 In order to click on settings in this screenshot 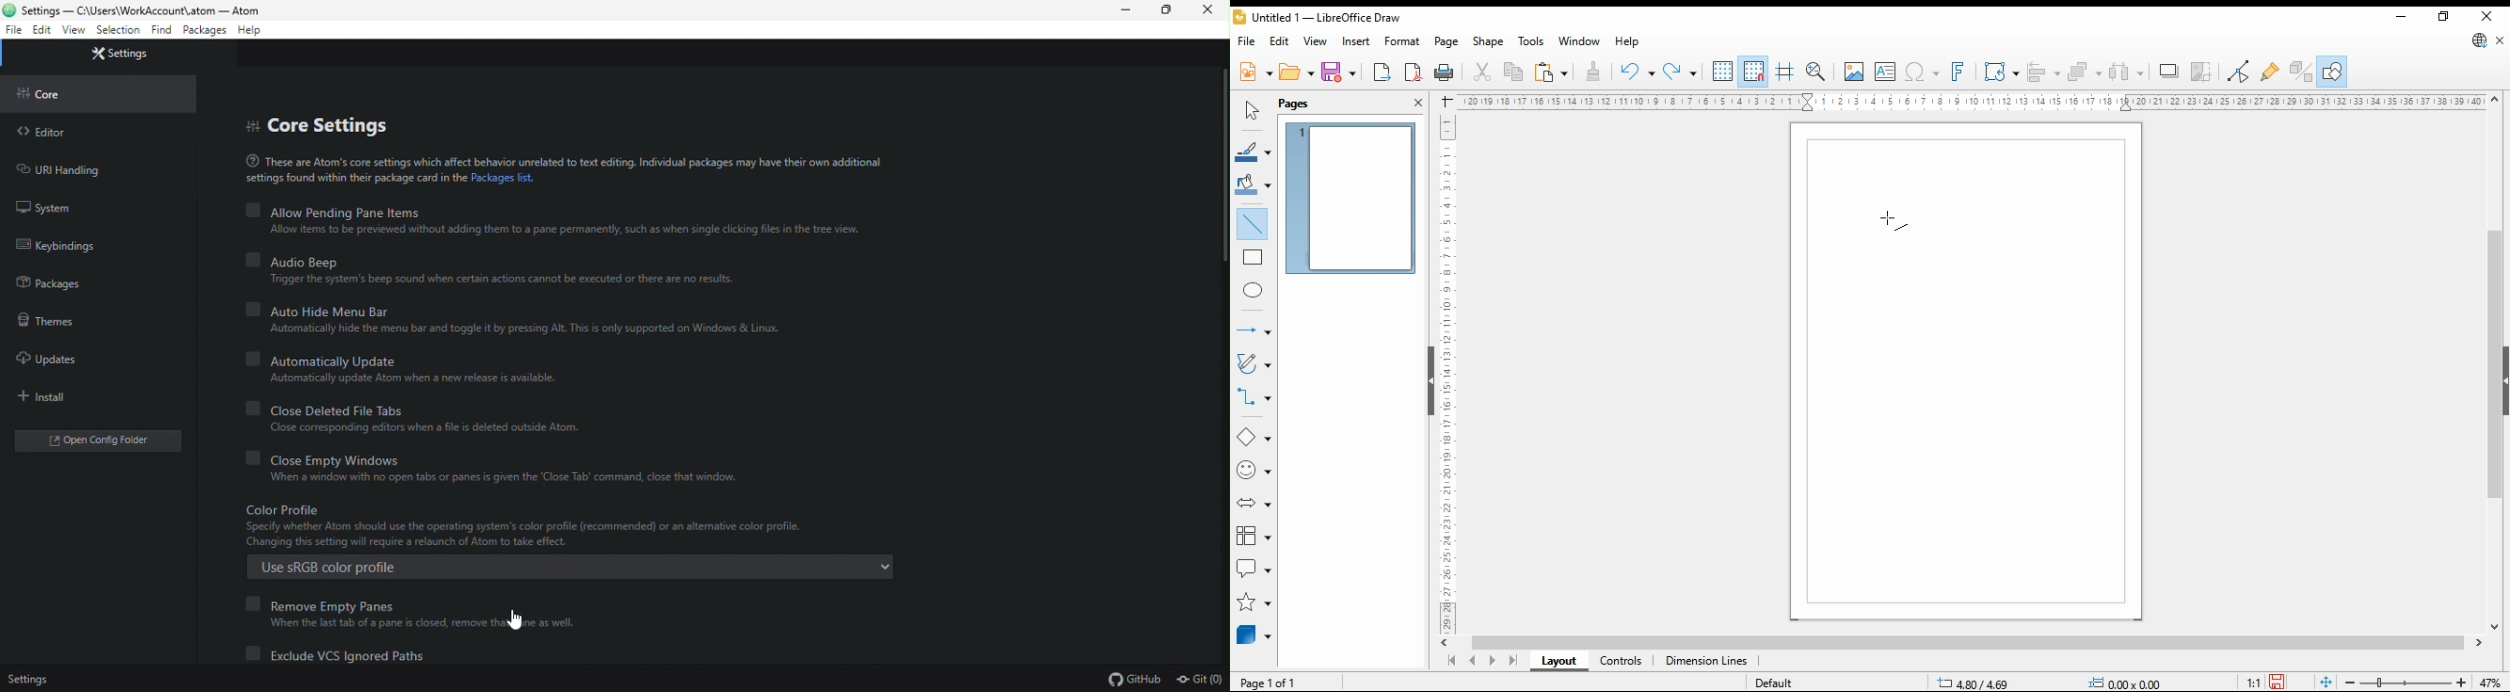, I will do `click(32, 680)`.